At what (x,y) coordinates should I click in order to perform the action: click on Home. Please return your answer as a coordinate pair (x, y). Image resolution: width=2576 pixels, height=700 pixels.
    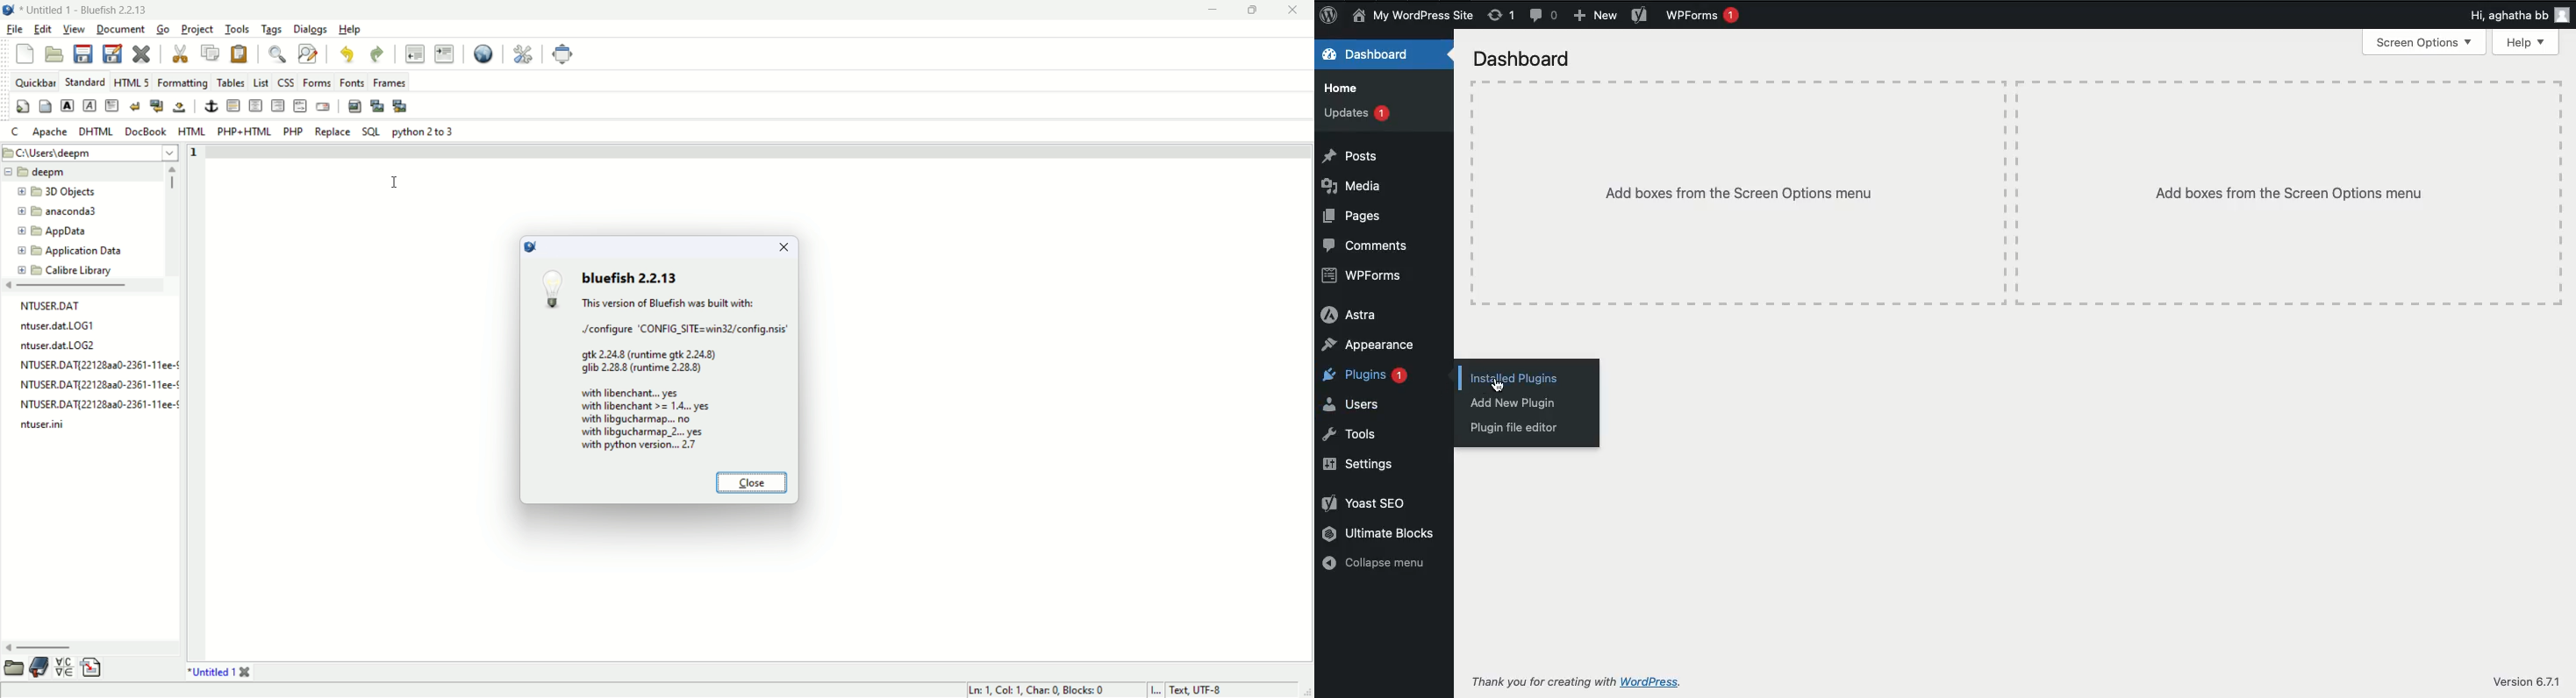
    Looking at the image, I should click on (1347, 87).